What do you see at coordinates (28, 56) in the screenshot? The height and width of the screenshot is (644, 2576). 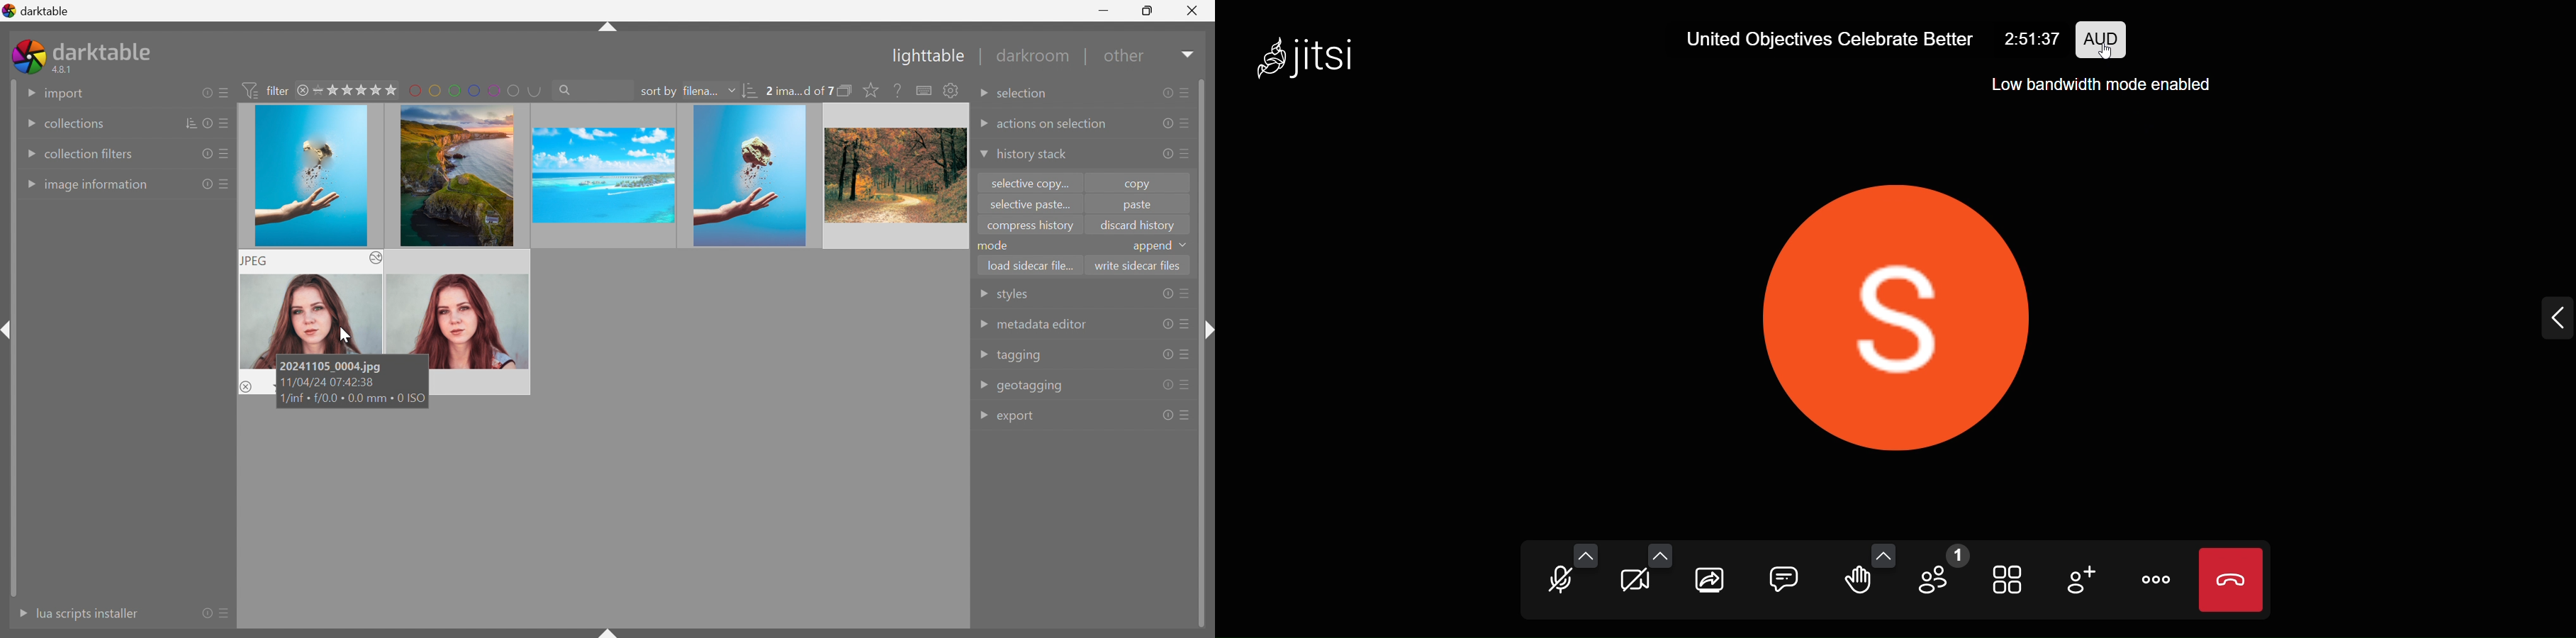 I see `darktable icon` at bounding box center [28, 56].